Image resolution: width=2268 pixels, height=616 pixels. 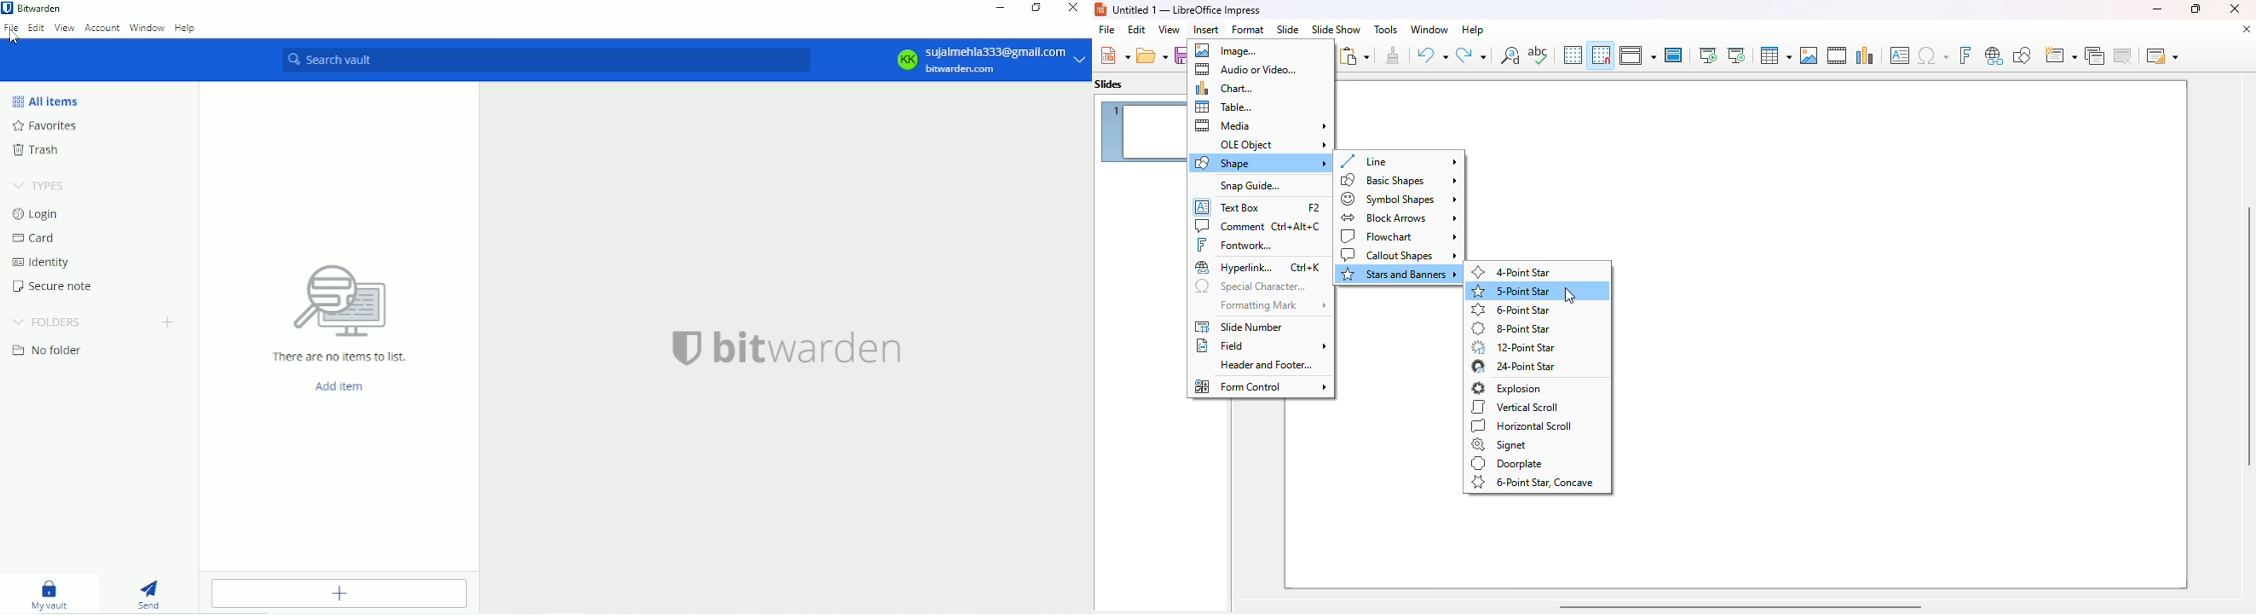 I want to click on insert, so click(x=1206, y=30).